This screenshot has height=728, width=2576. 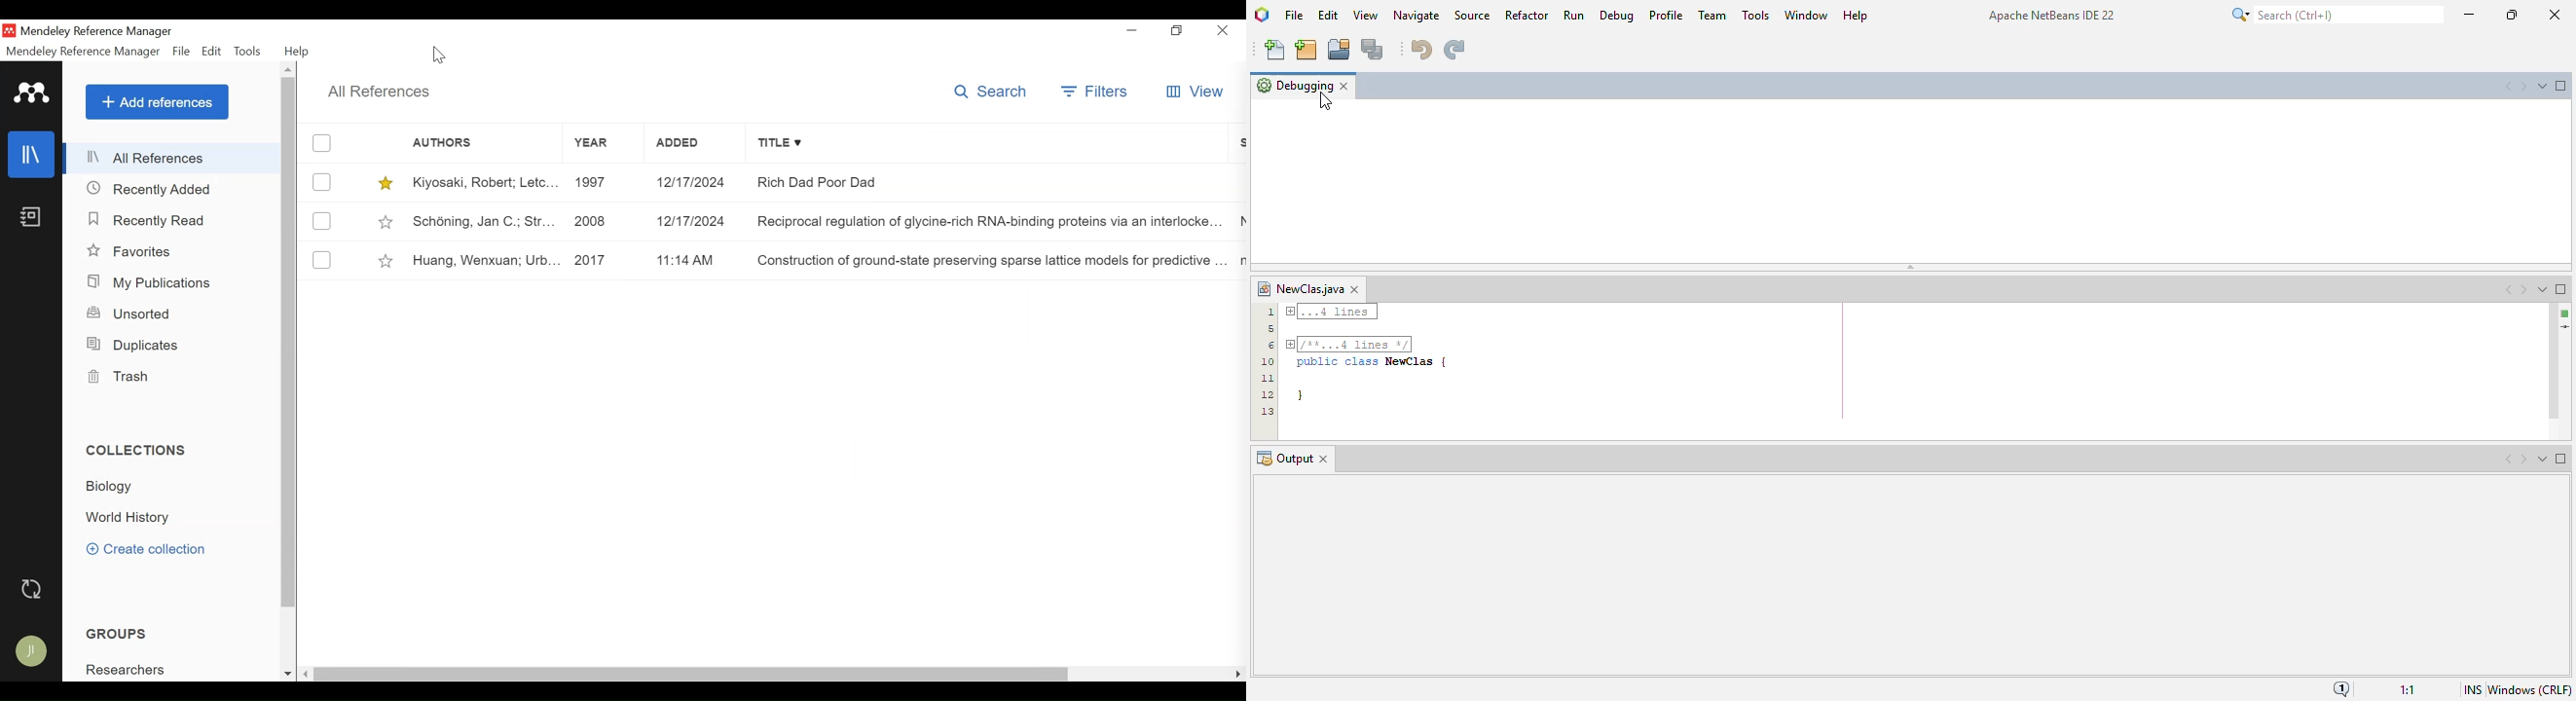 I want to click on Horizontal Scroll bar, so click(x=694, y=674).